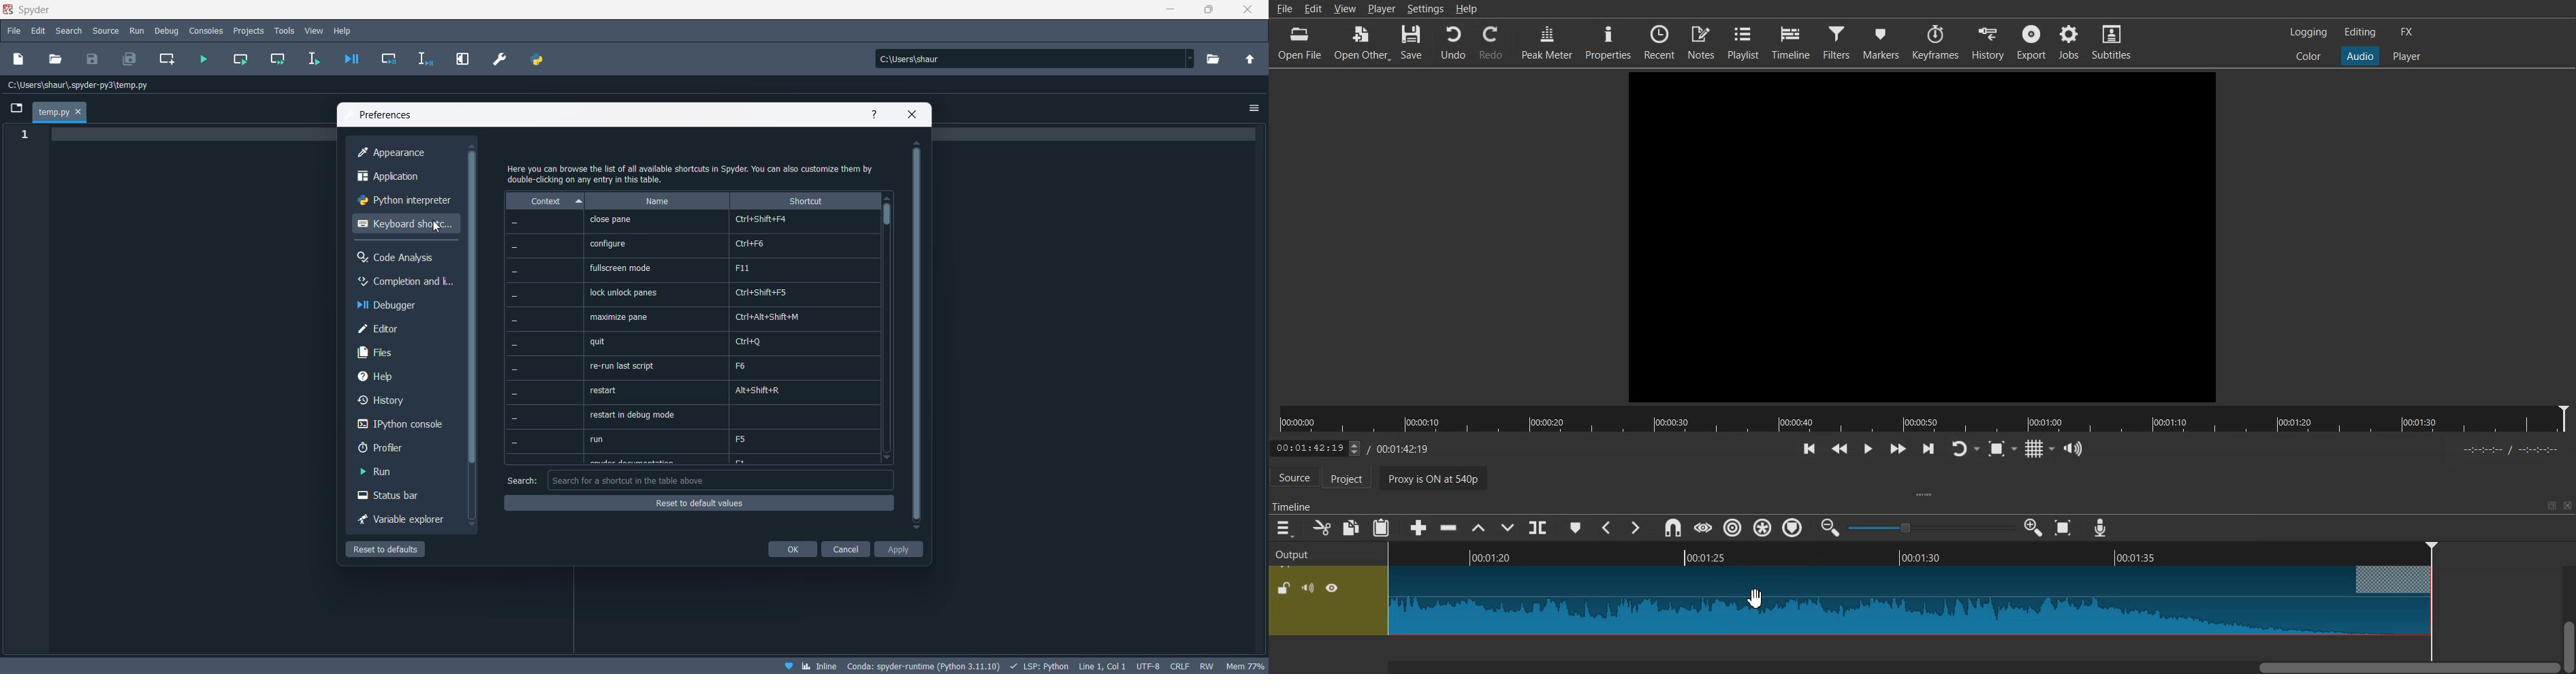 The image size is (2576, 700). Describe the element at coordinates (1179, 665) in the screenshot. I see `file EOL status` at that location.